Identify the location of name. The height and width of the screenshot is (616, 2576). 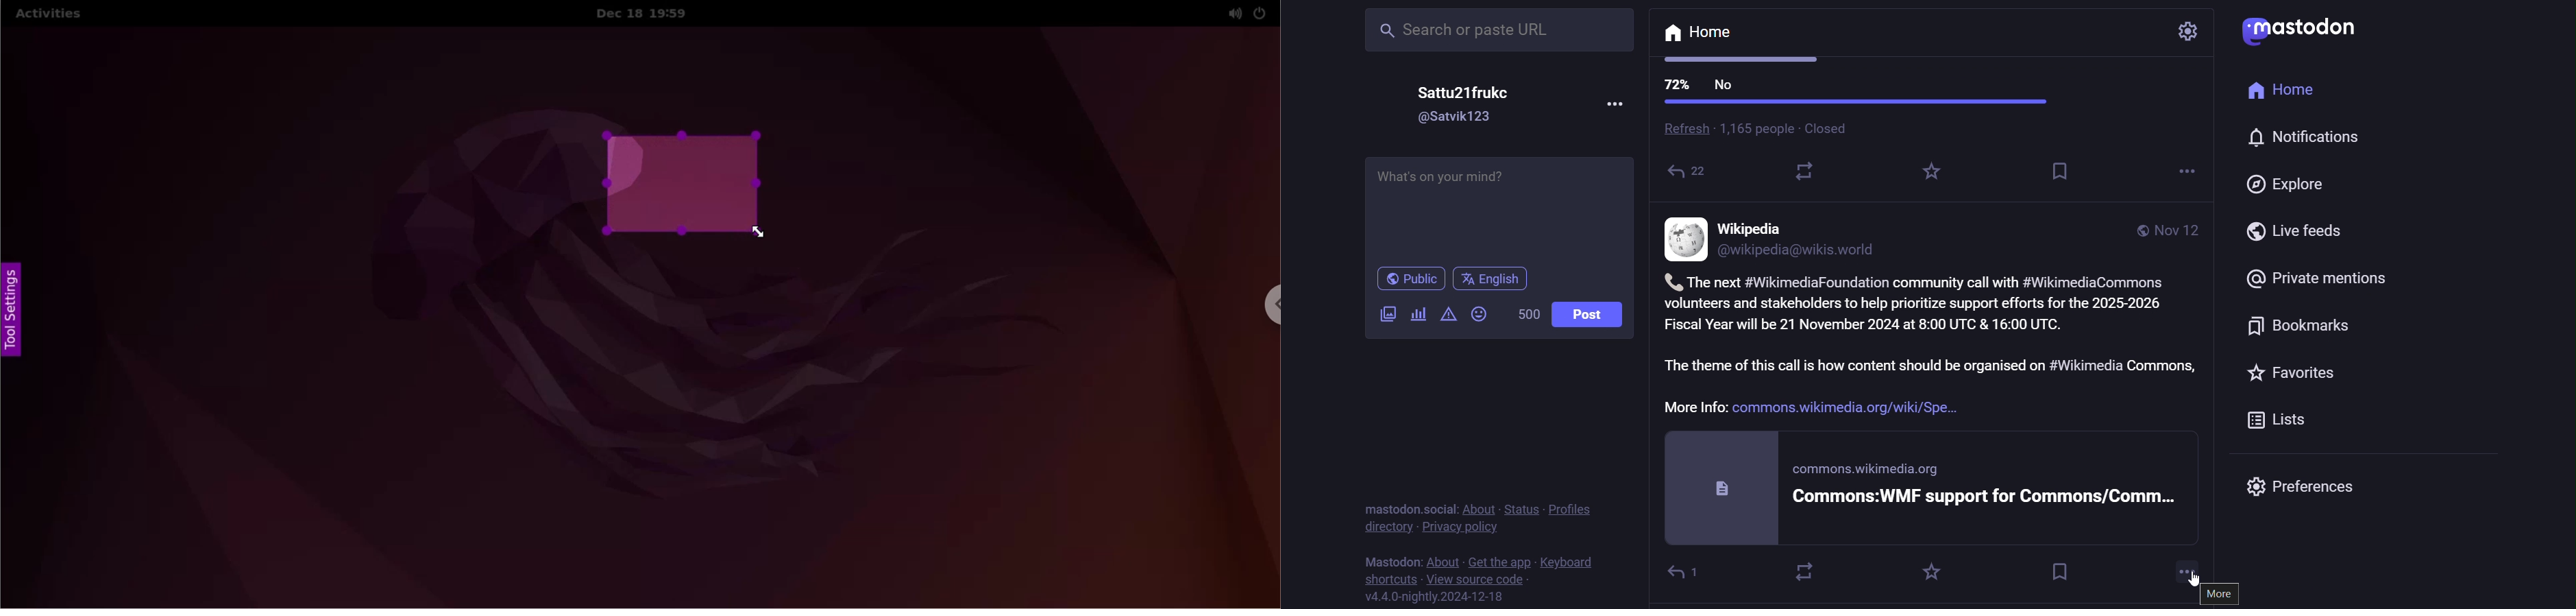
(1754, 228).